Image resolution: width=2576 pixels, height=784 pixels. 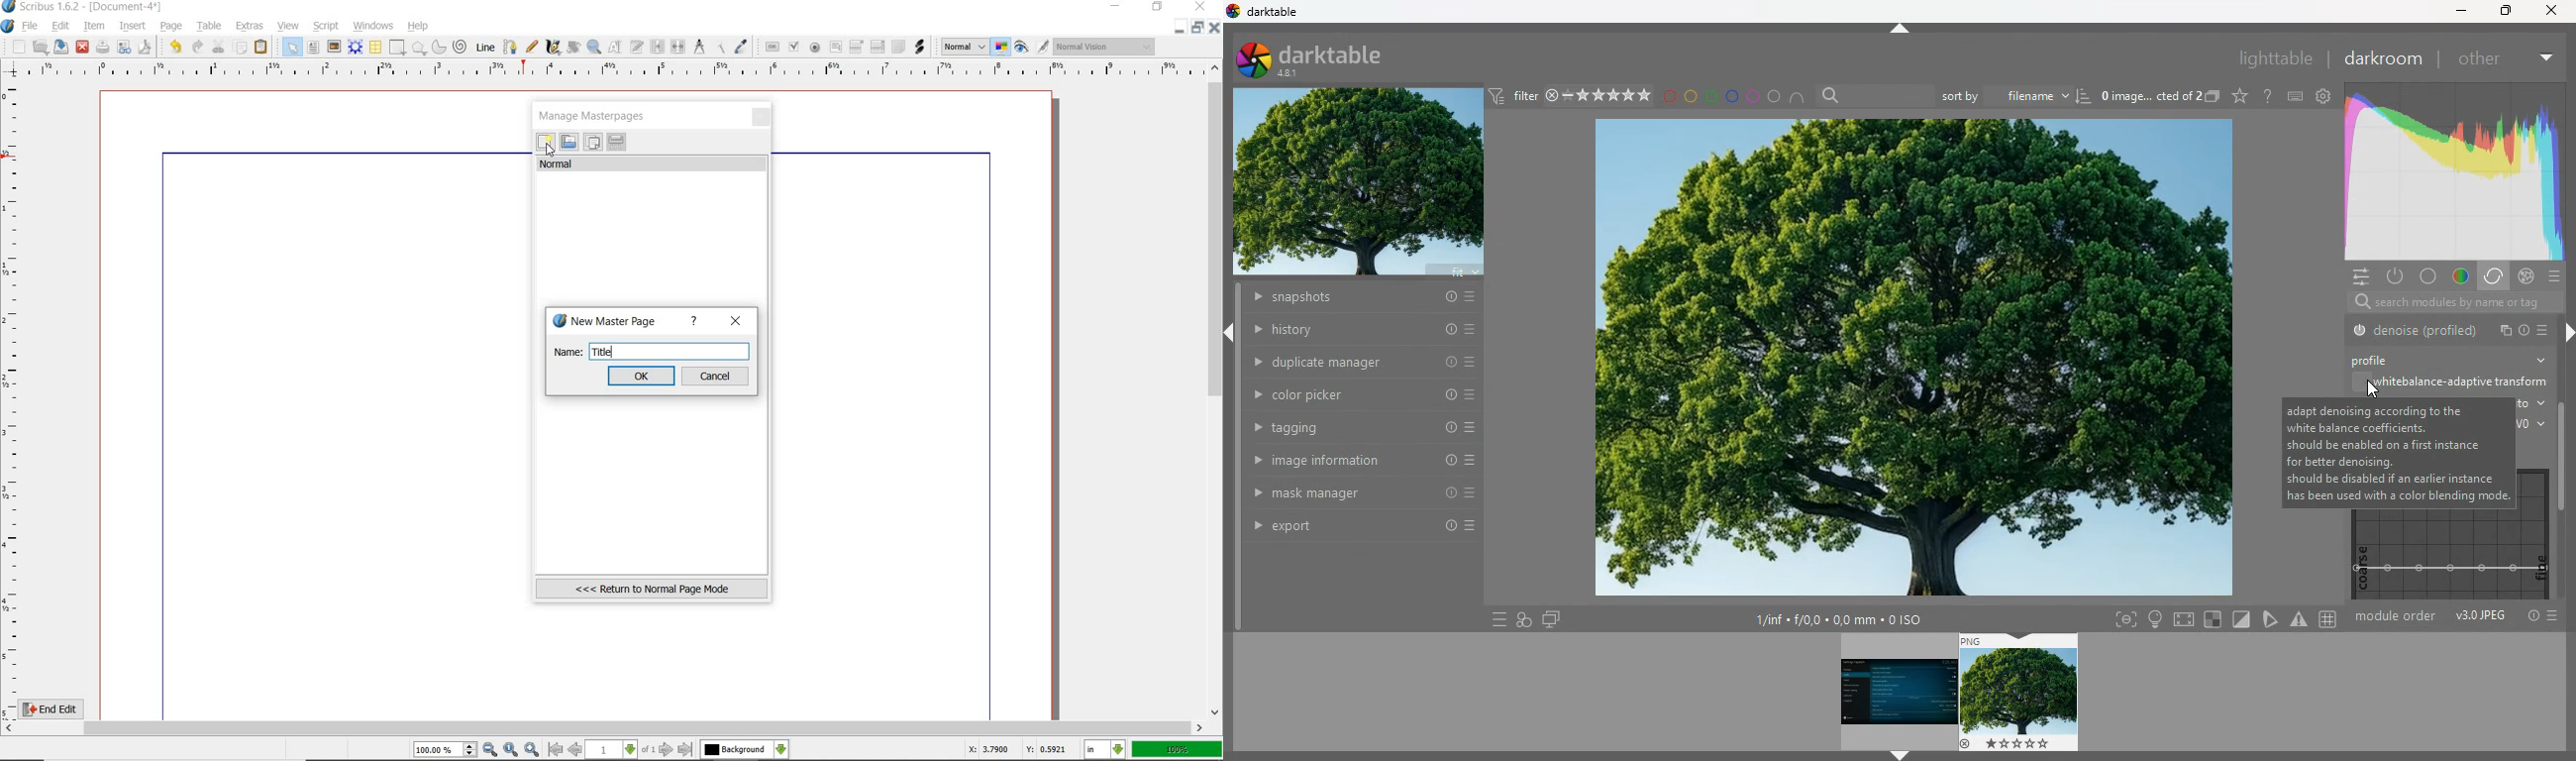 What do you see at coordinates (2524, 329) in the screenshot?
I see `profile` at bounding box center [2524, 329].